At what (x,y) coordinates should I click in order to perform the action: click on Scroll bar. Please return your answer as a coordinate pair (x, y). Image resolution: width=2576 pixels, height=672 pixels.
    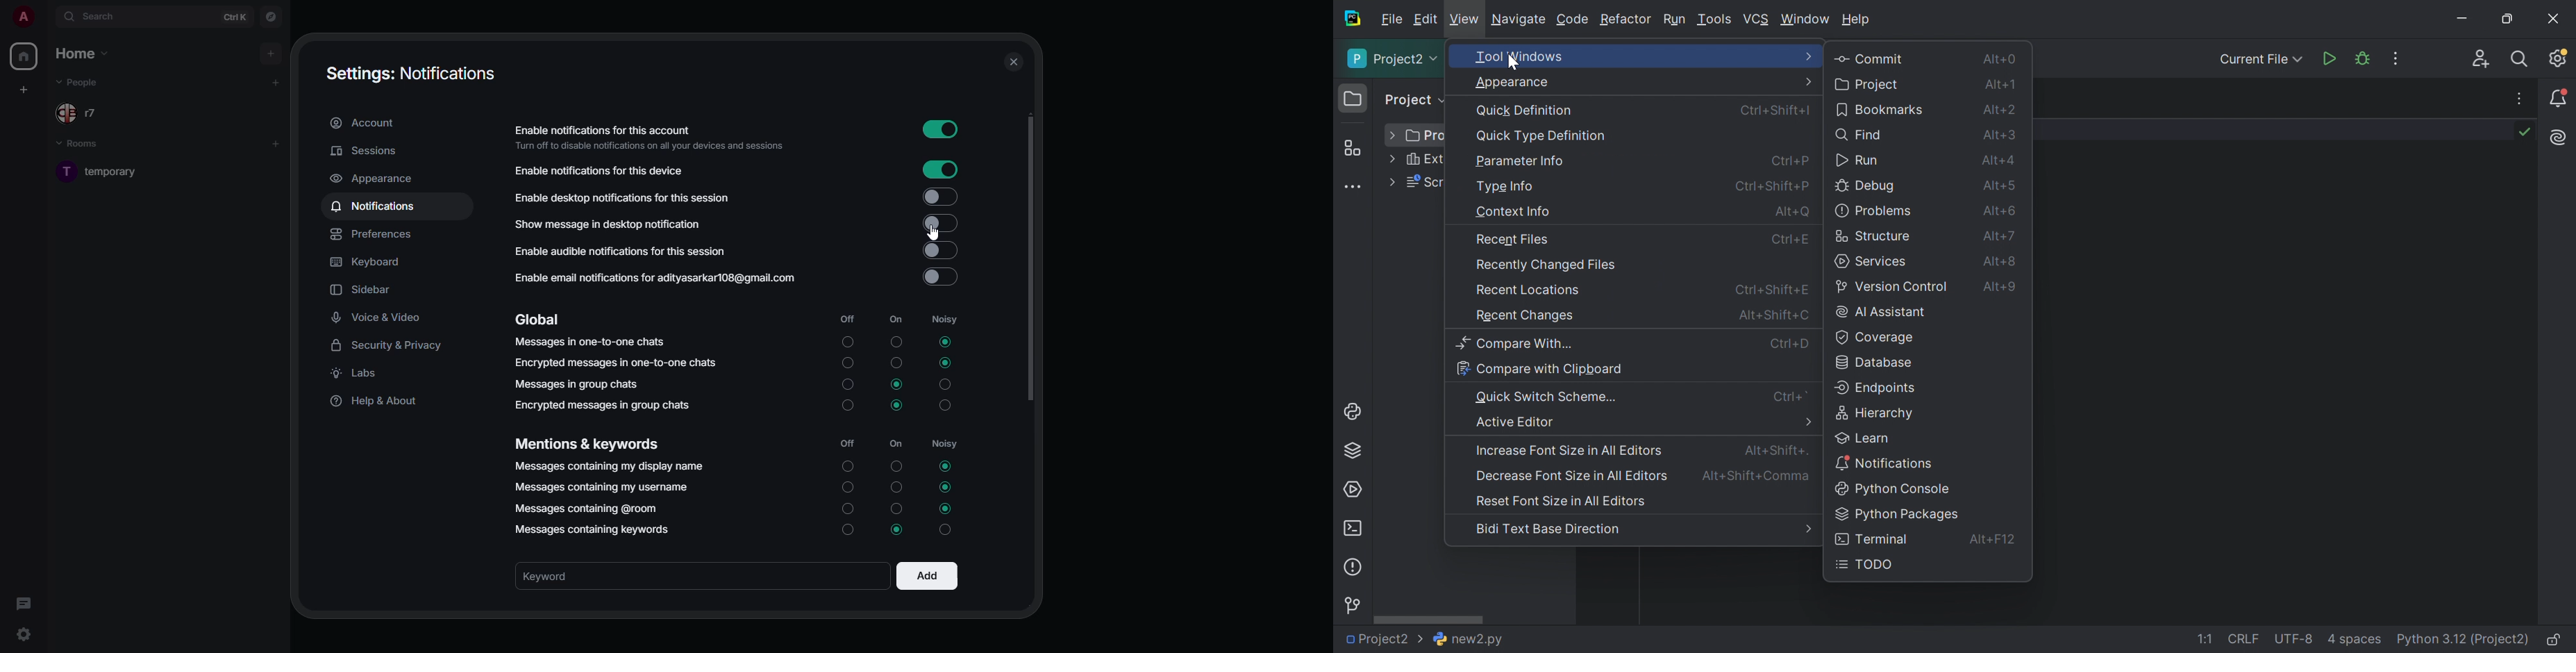
    Looking at the image, I should click on (1429, 619).